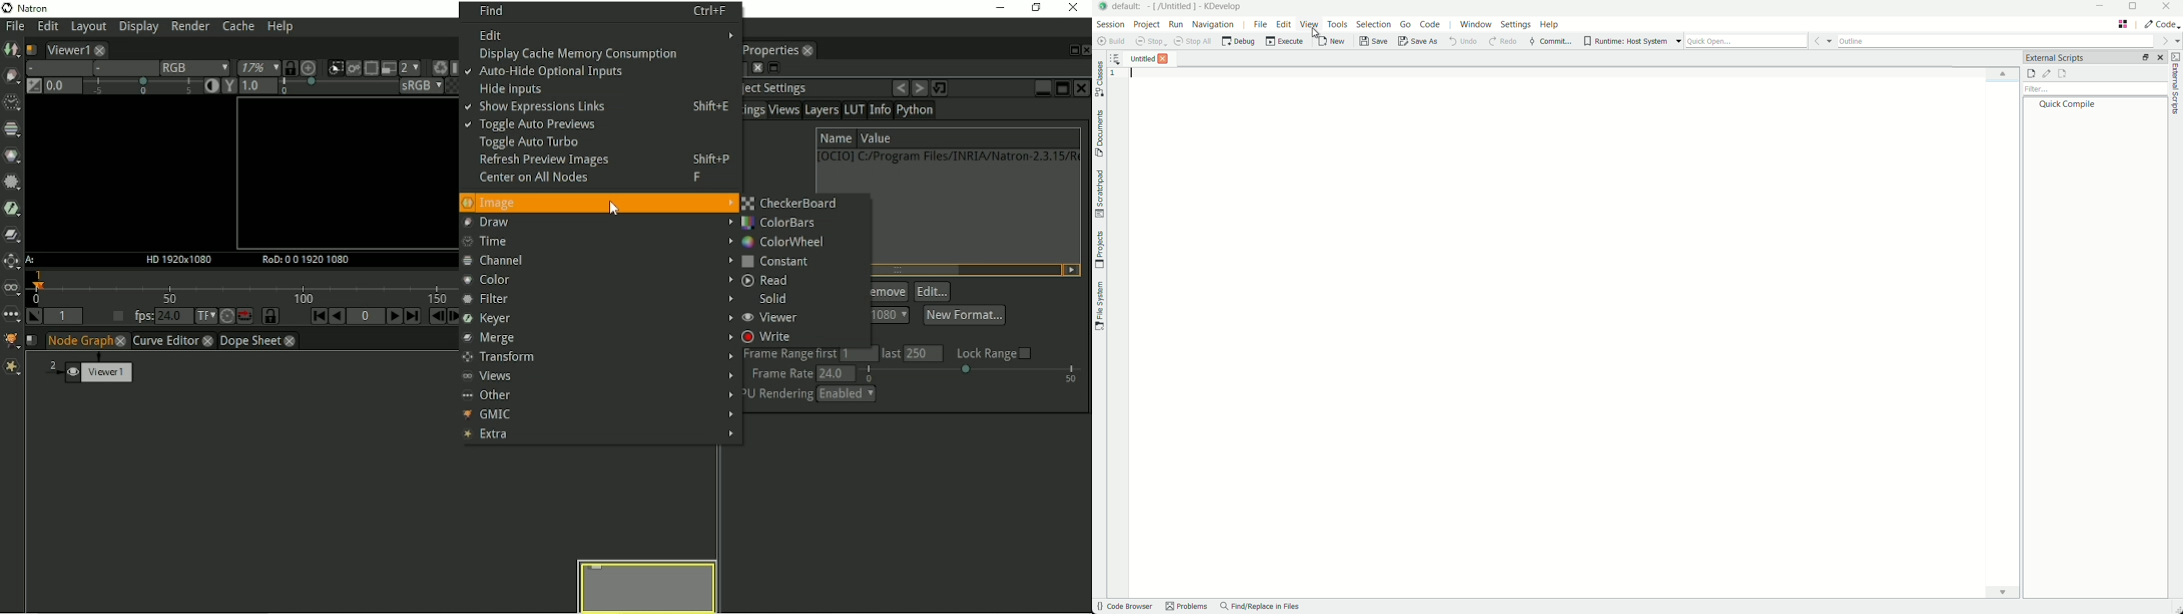 Image resolution: width=2184 pixels, height=616 pixels. What do you see at coordinates (1374, 43) in the screenshot?
I see `save` at bounding box center [1374, 43].